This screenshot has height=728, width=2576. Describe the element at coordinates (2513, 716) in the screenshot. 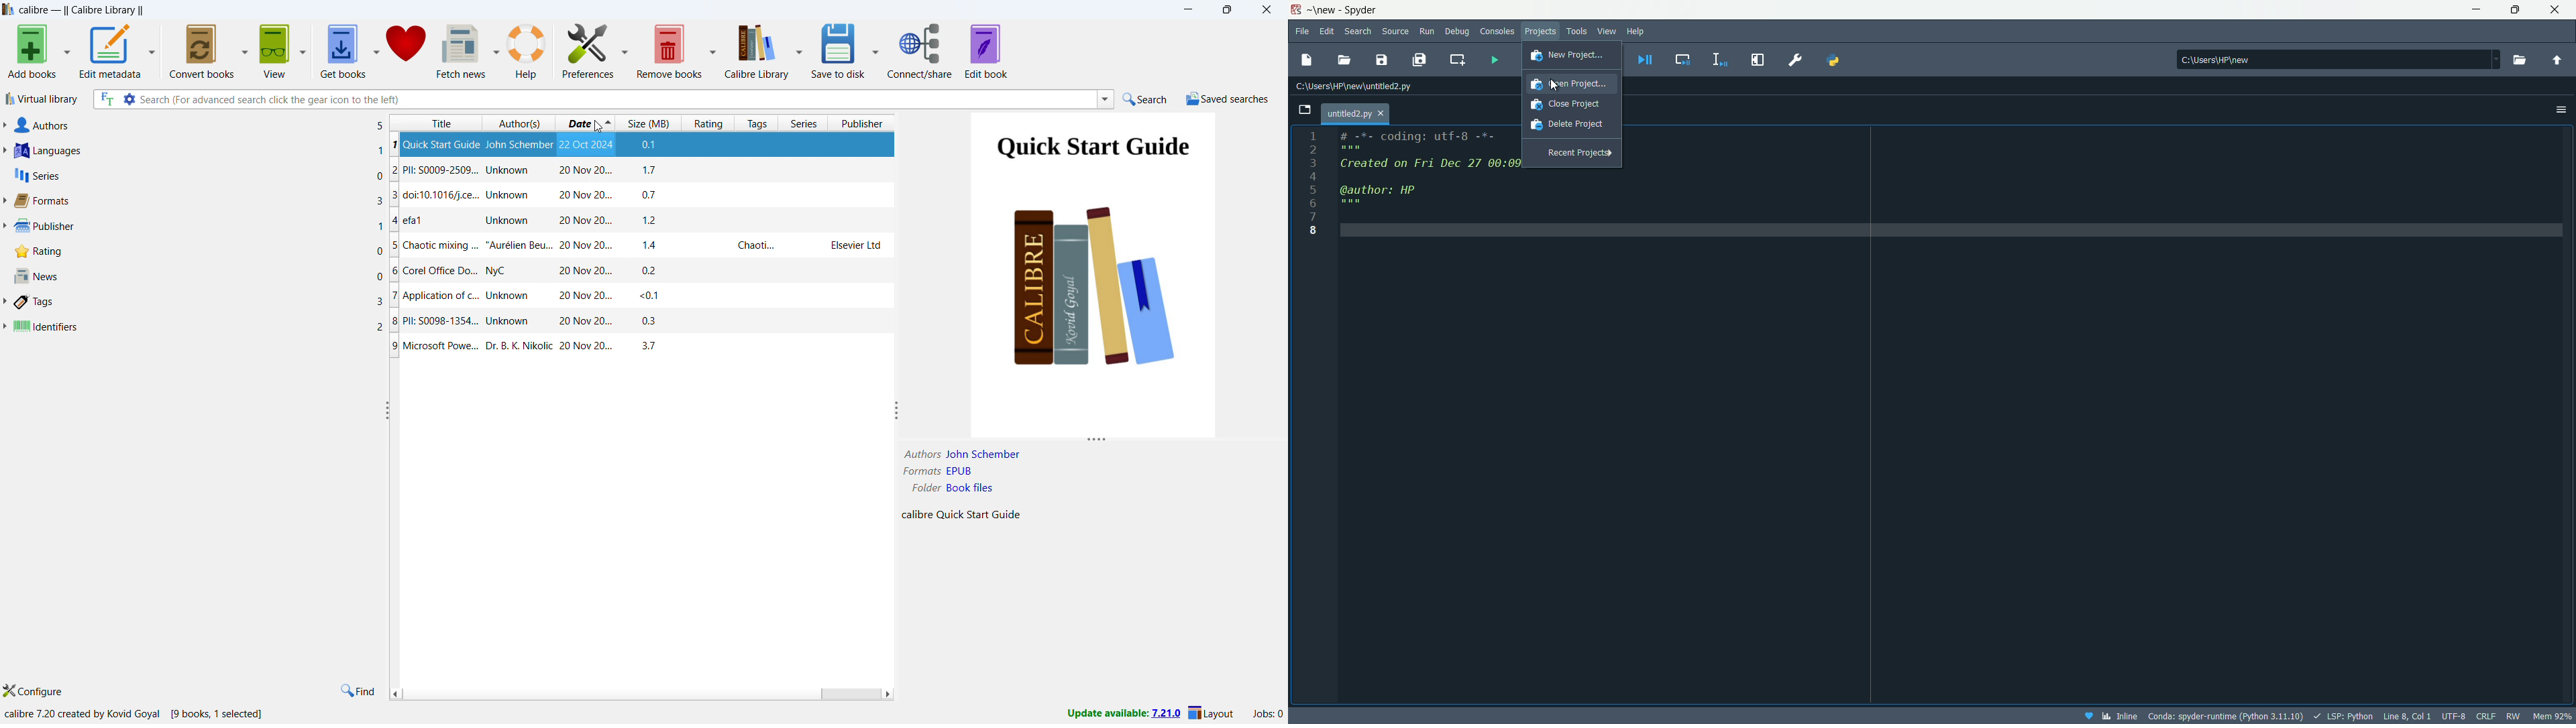

I see `rw` at that location.